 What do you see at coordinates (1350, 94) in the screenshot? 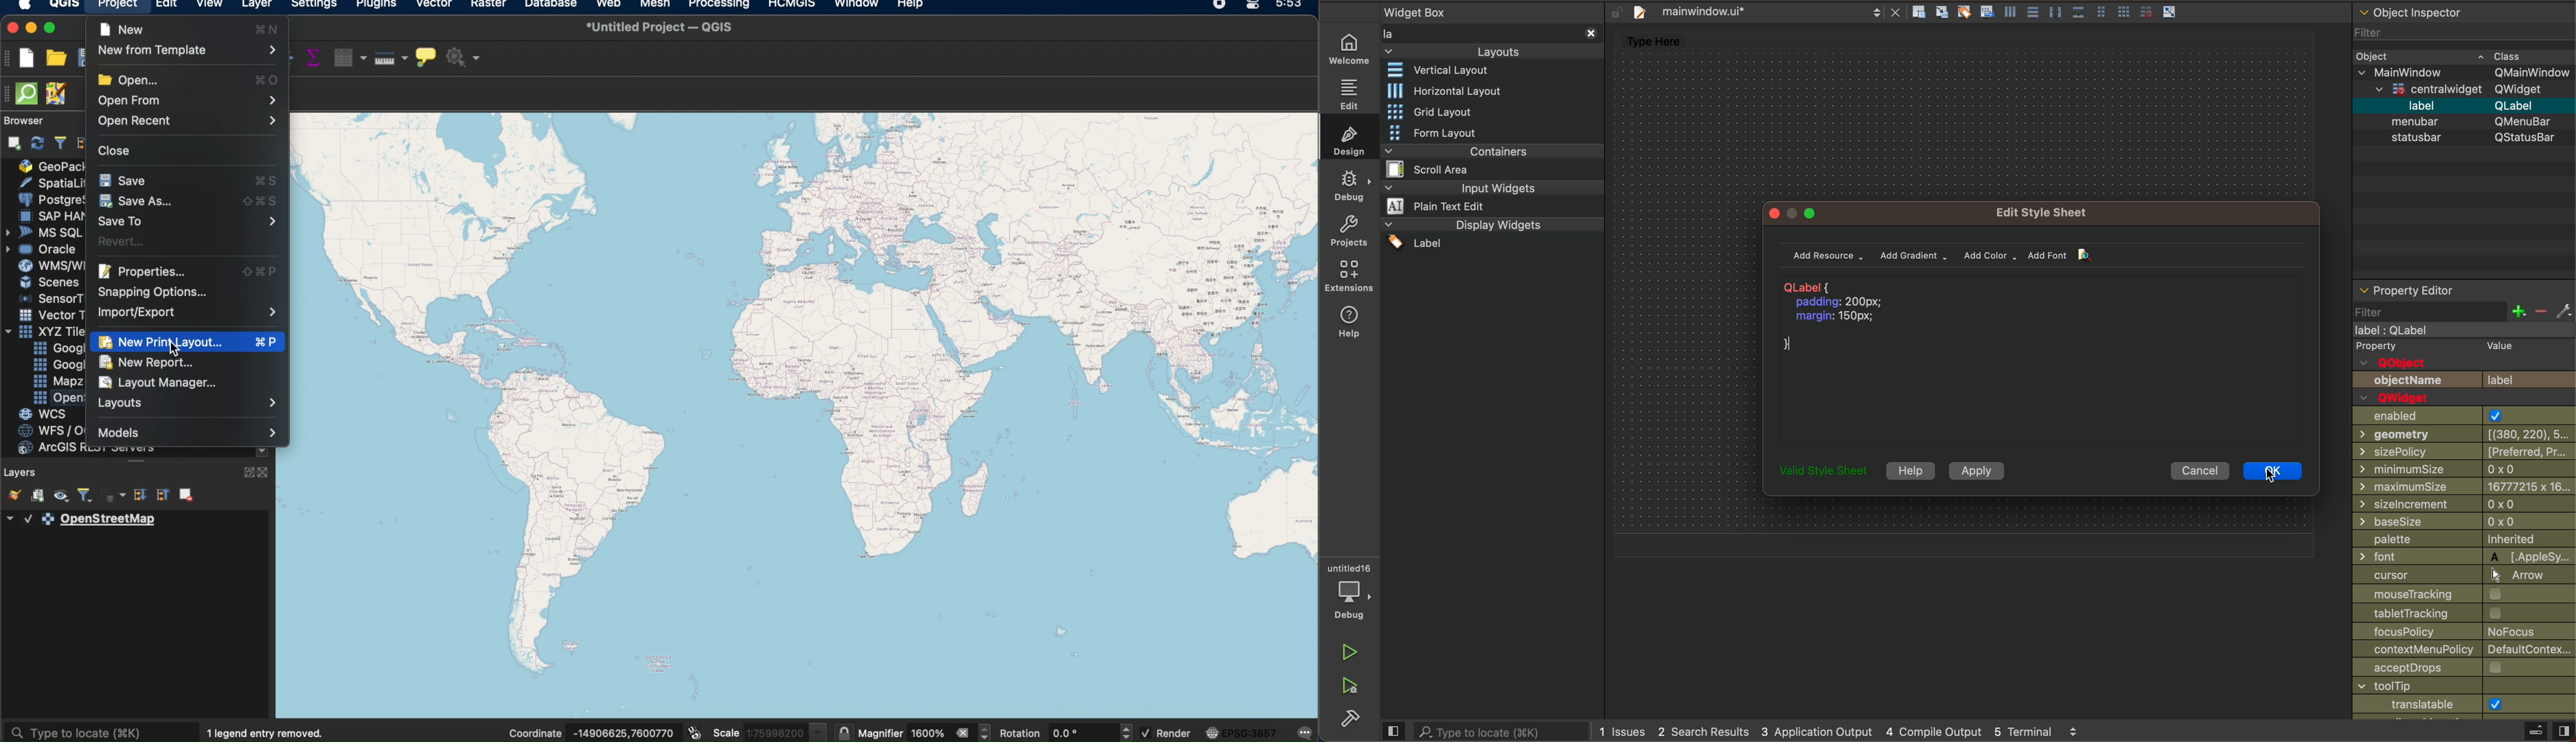
I see `editor` at bounding box center [1350, 94].